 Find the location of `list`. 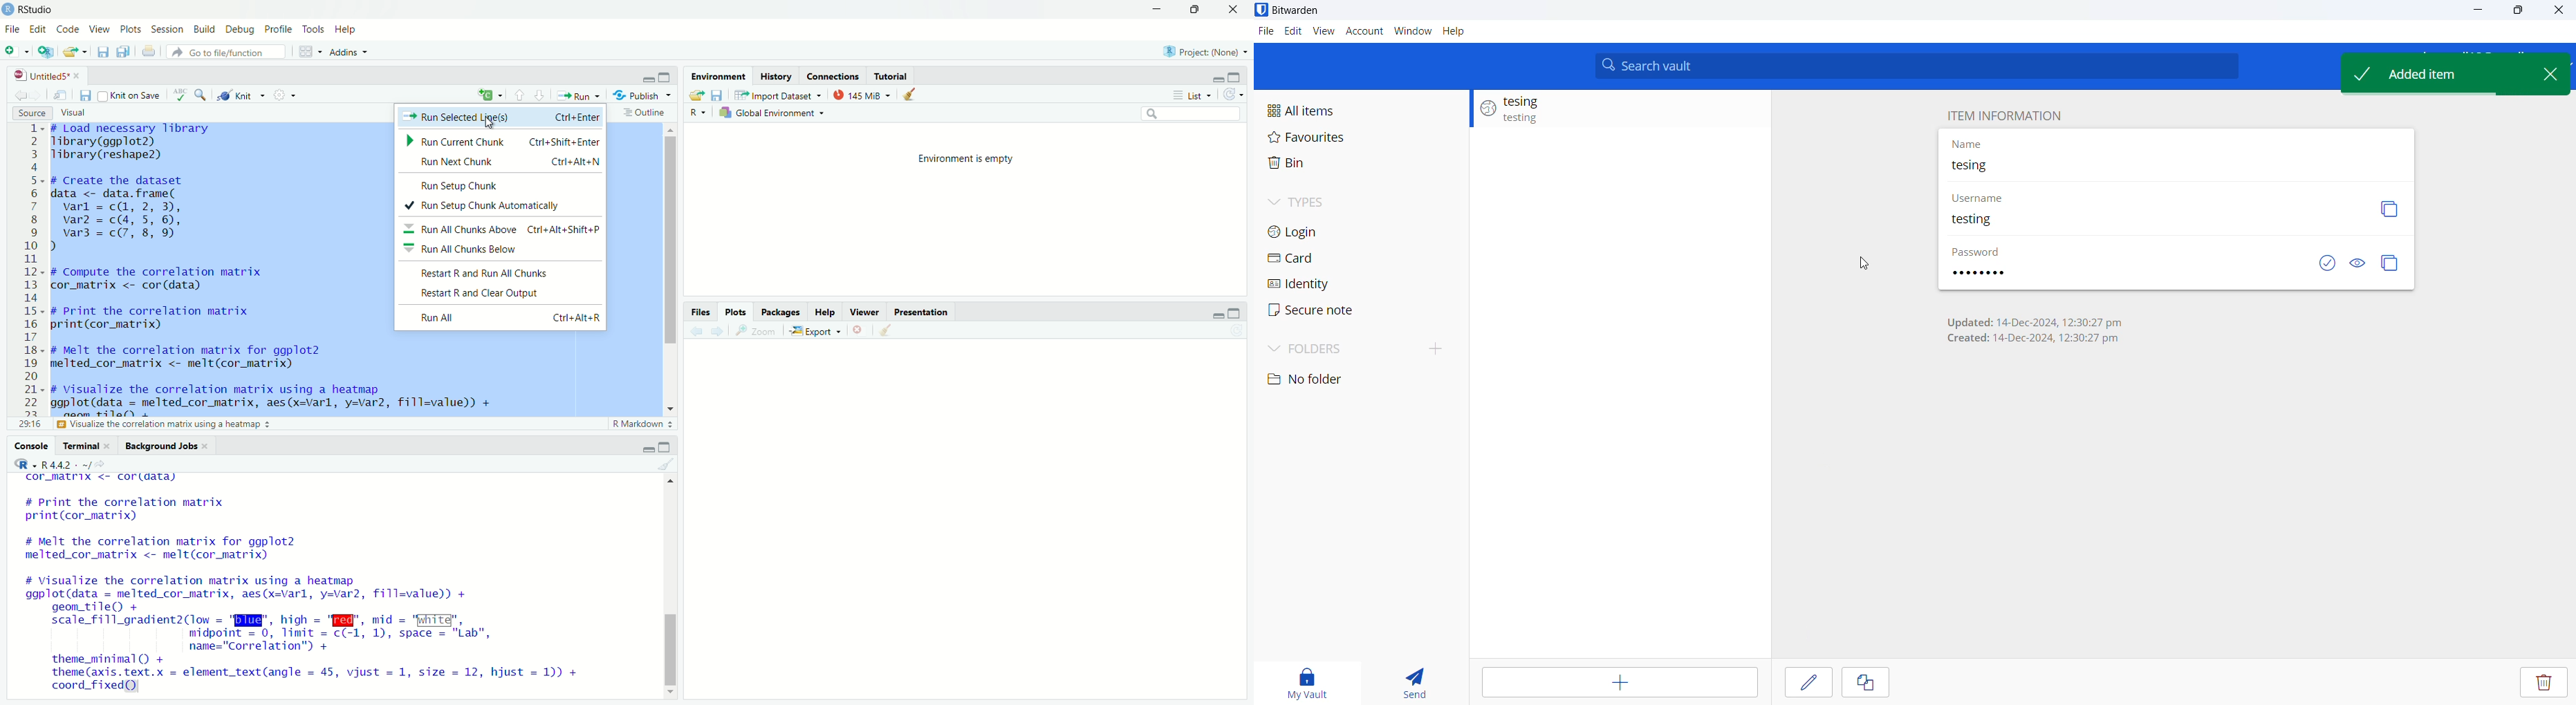

list is located at coordinates (1193, 95).